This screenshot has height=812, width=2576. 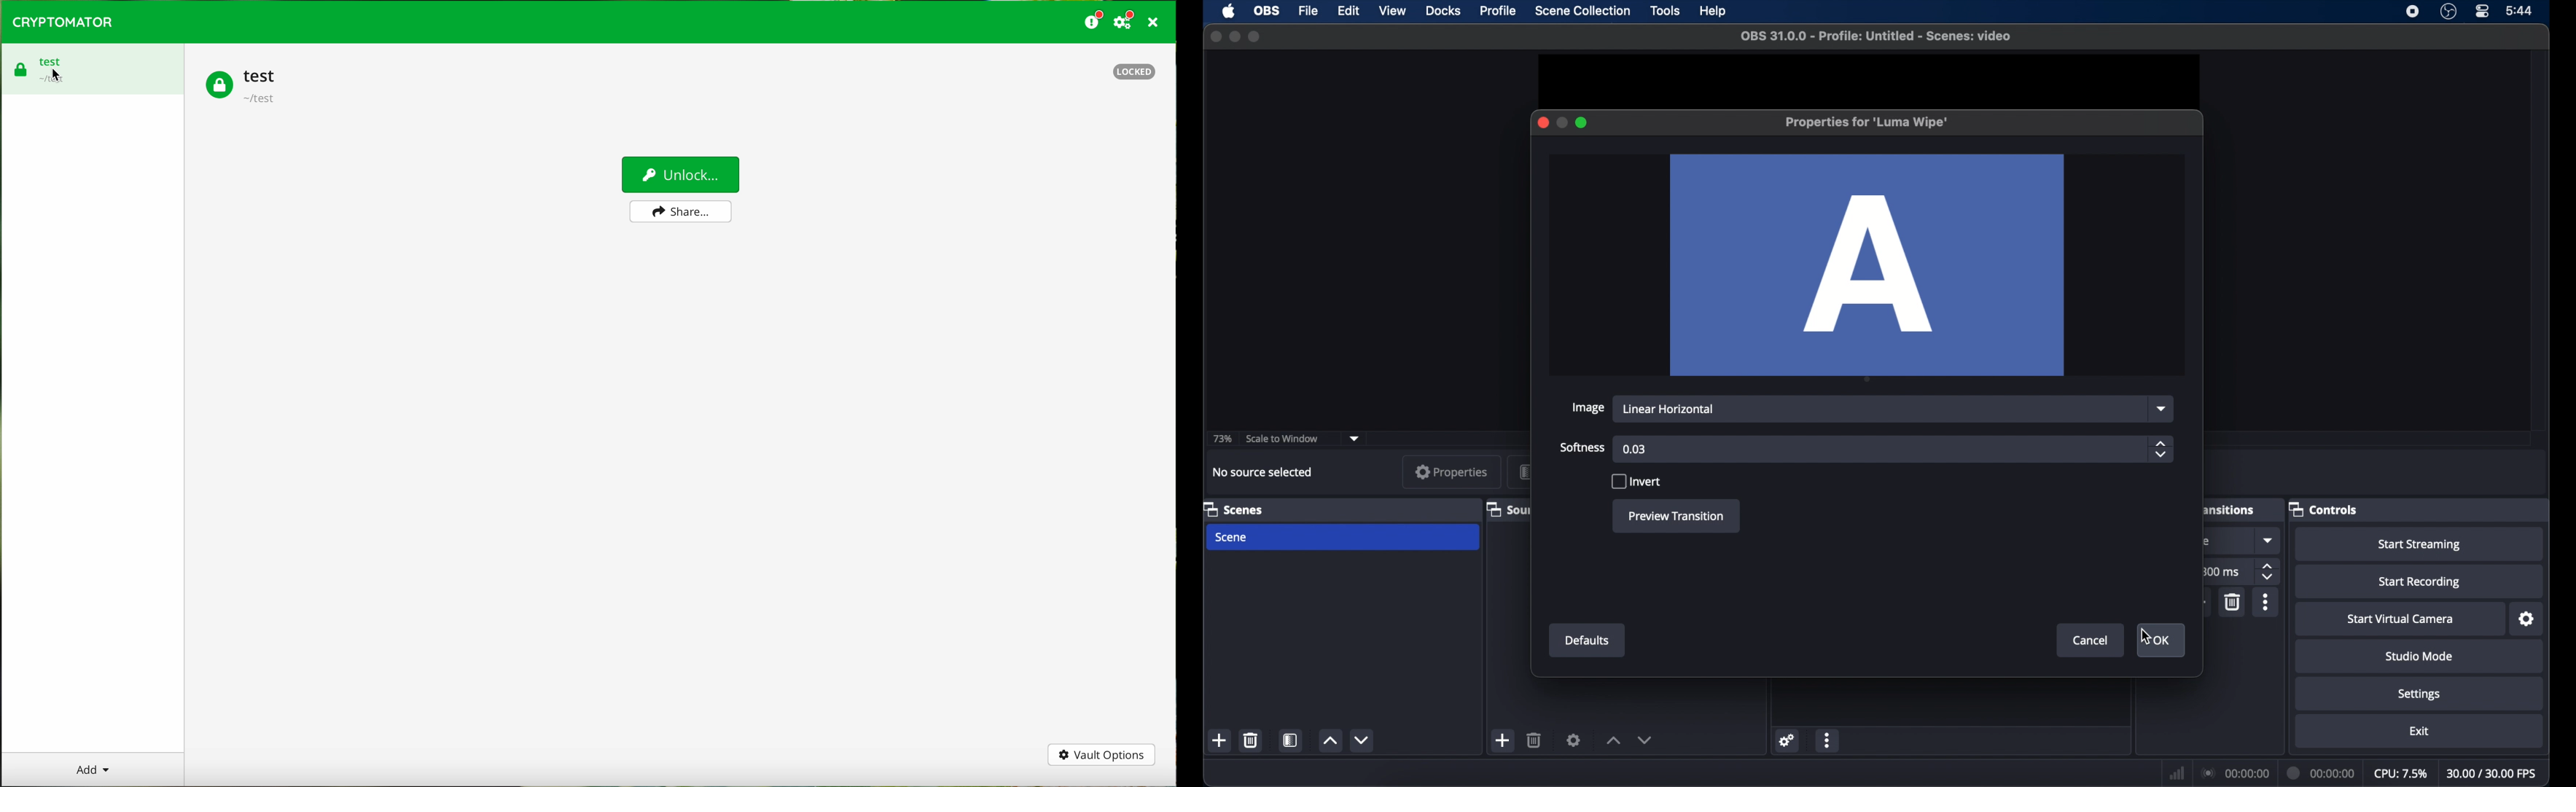 I want to click on minimize, so click(x=1562, y=122).